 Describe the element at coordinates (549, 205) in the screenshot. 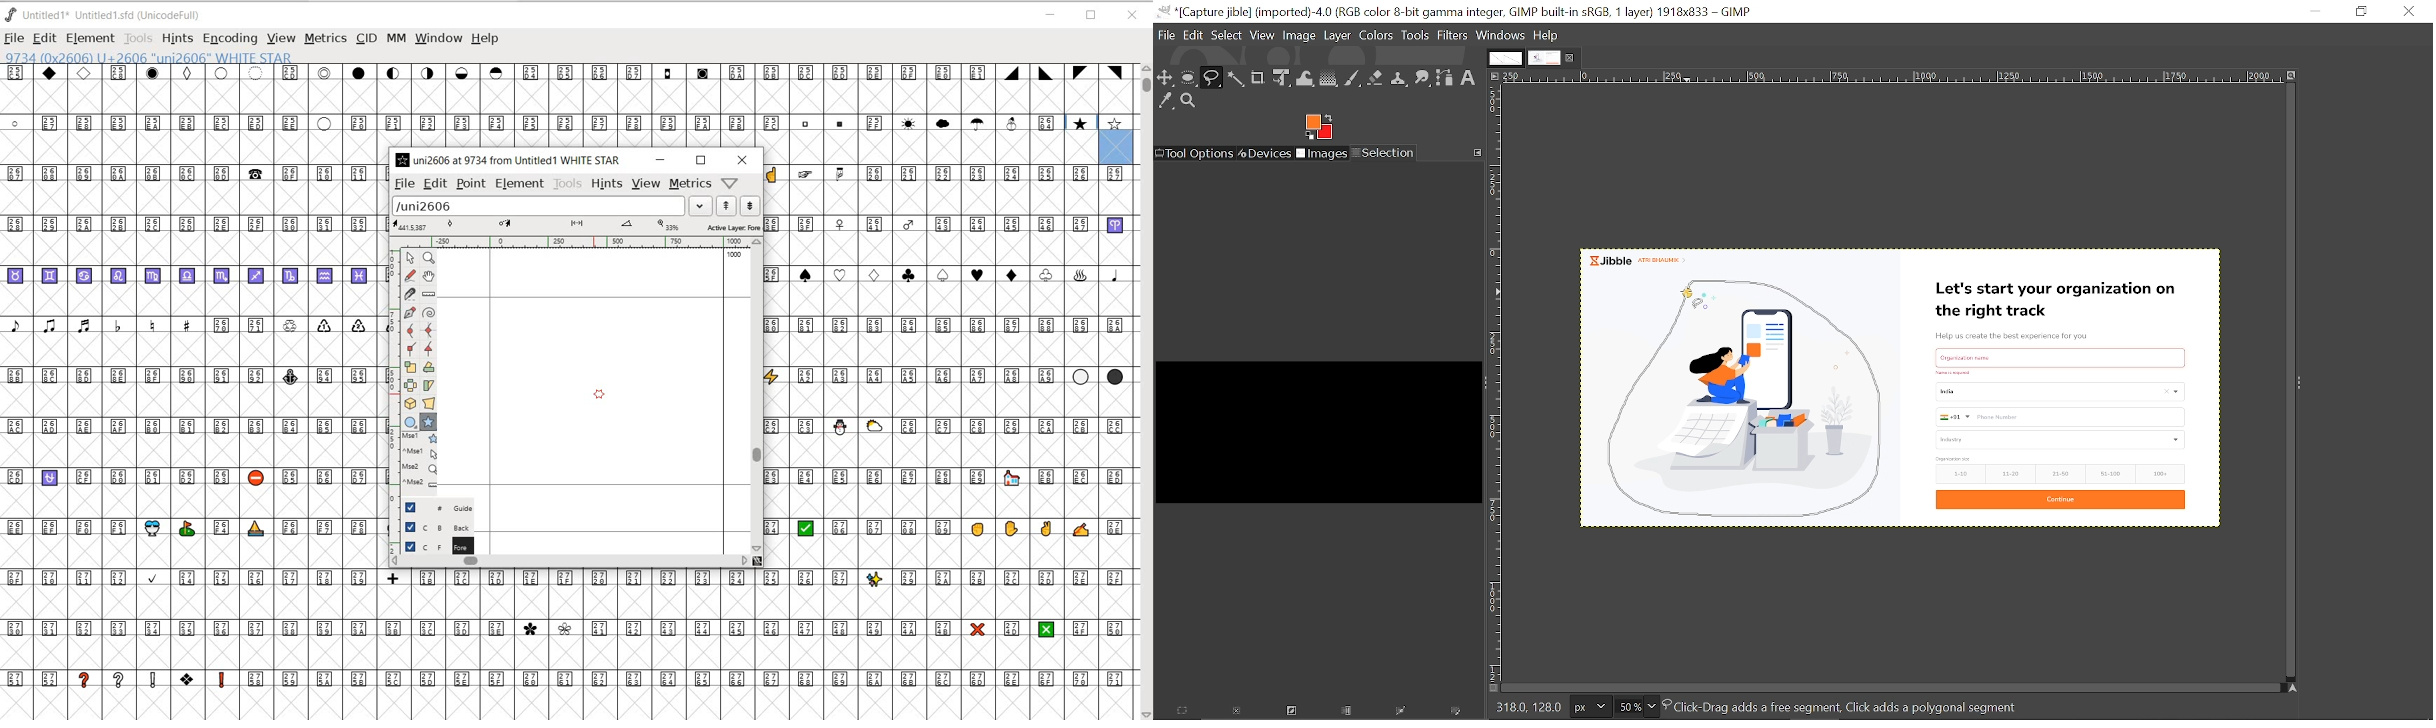

I see `load word list` at that location.